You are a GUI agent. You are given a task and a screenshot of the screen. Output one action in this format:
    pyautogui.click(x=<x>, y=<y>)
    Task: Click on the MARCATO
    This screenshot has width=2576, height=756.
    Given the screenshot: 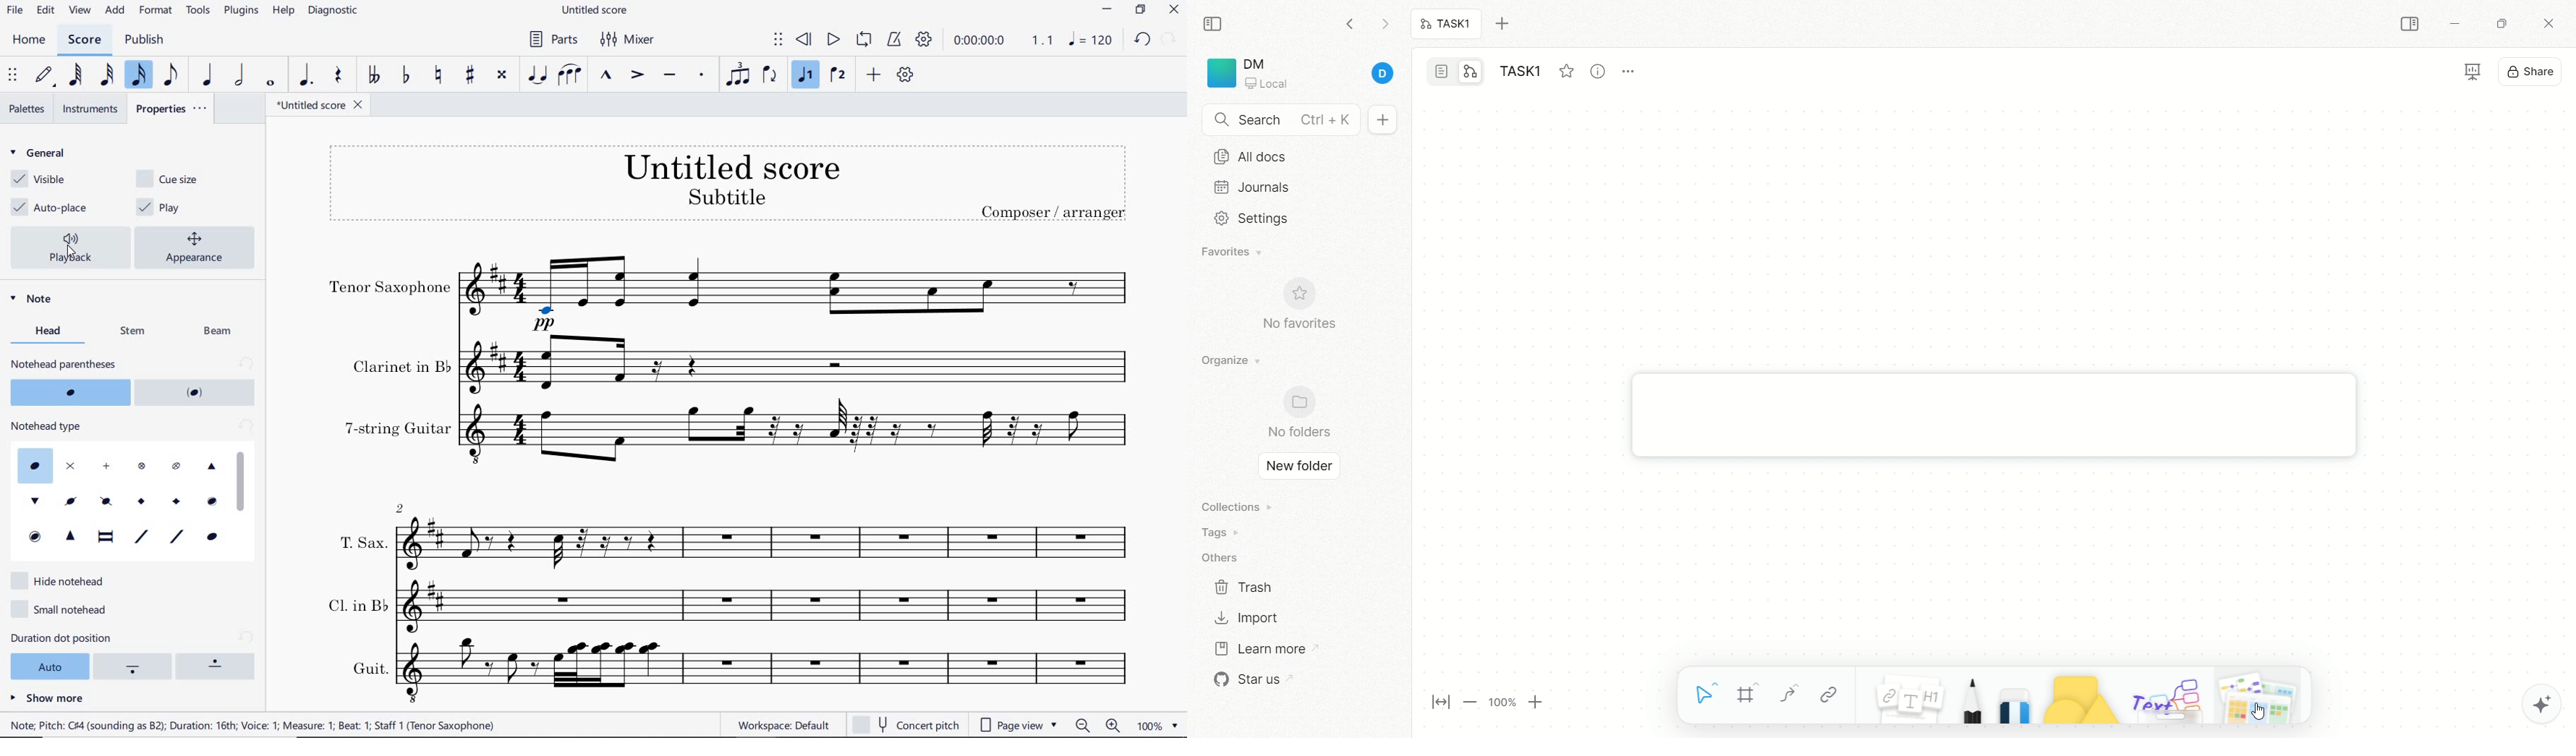 What is the action you would take?
    pyautogui.click(x=606, y=76)
    